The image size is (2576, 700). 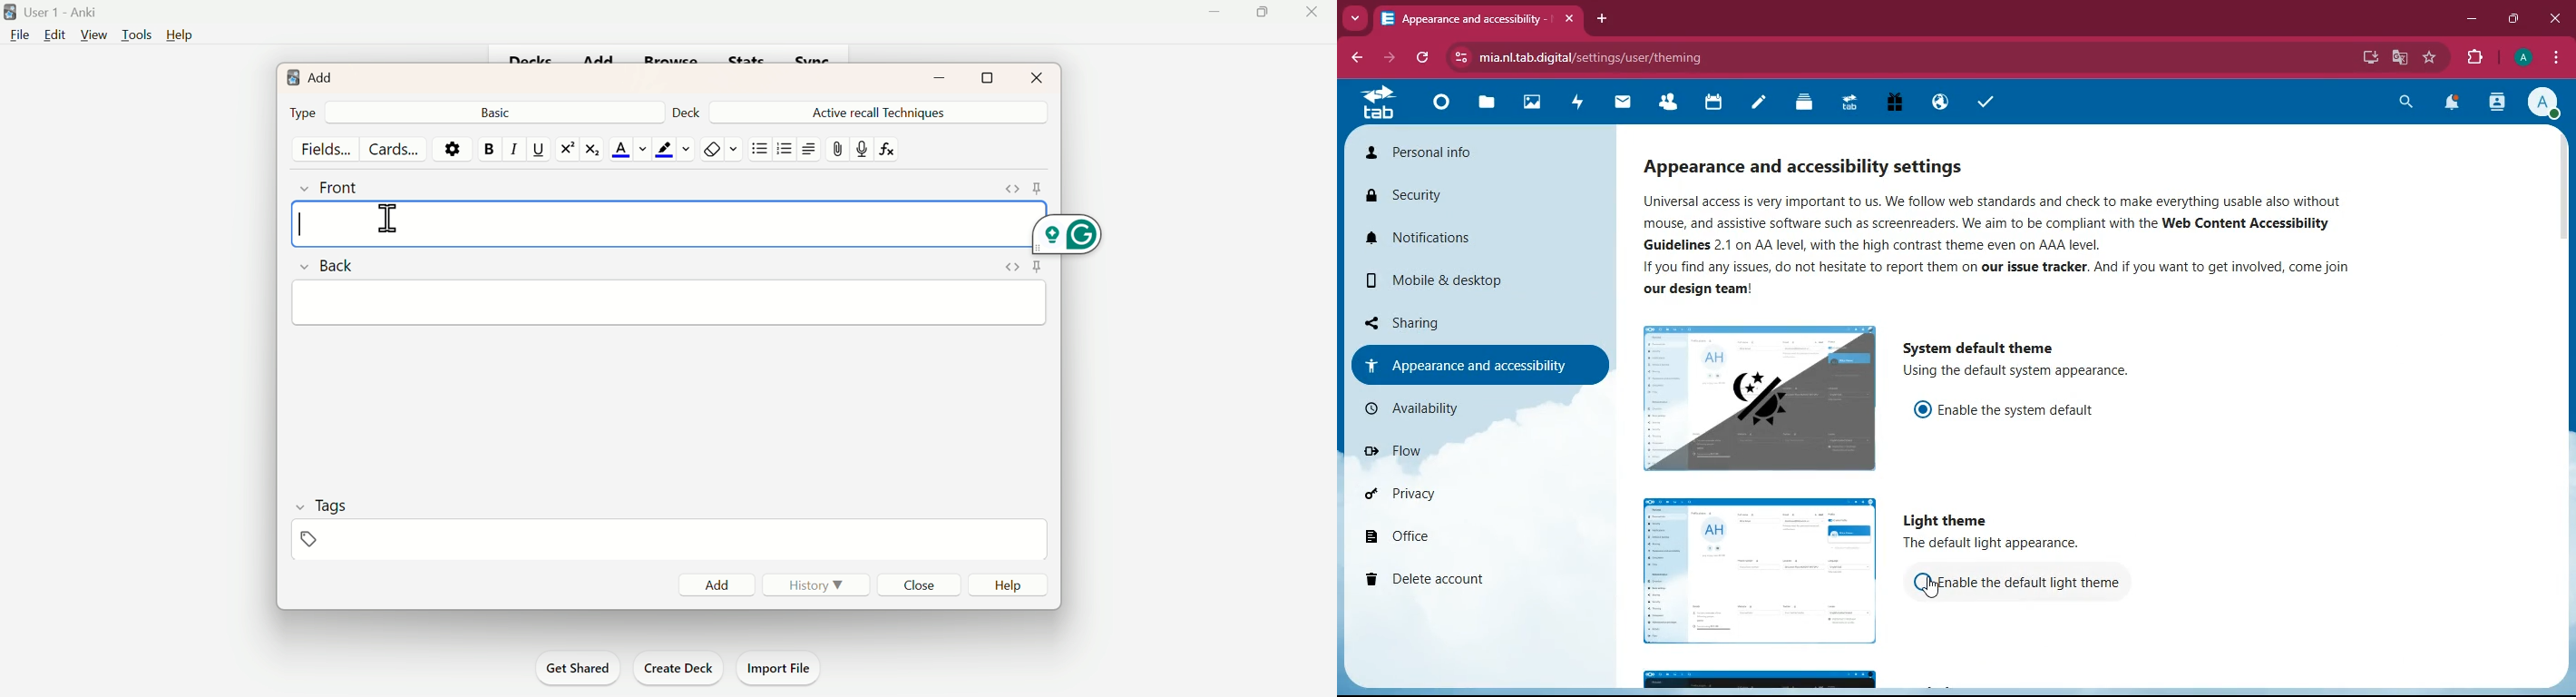 I want to click on extensions, so click(x=2474, y=58).